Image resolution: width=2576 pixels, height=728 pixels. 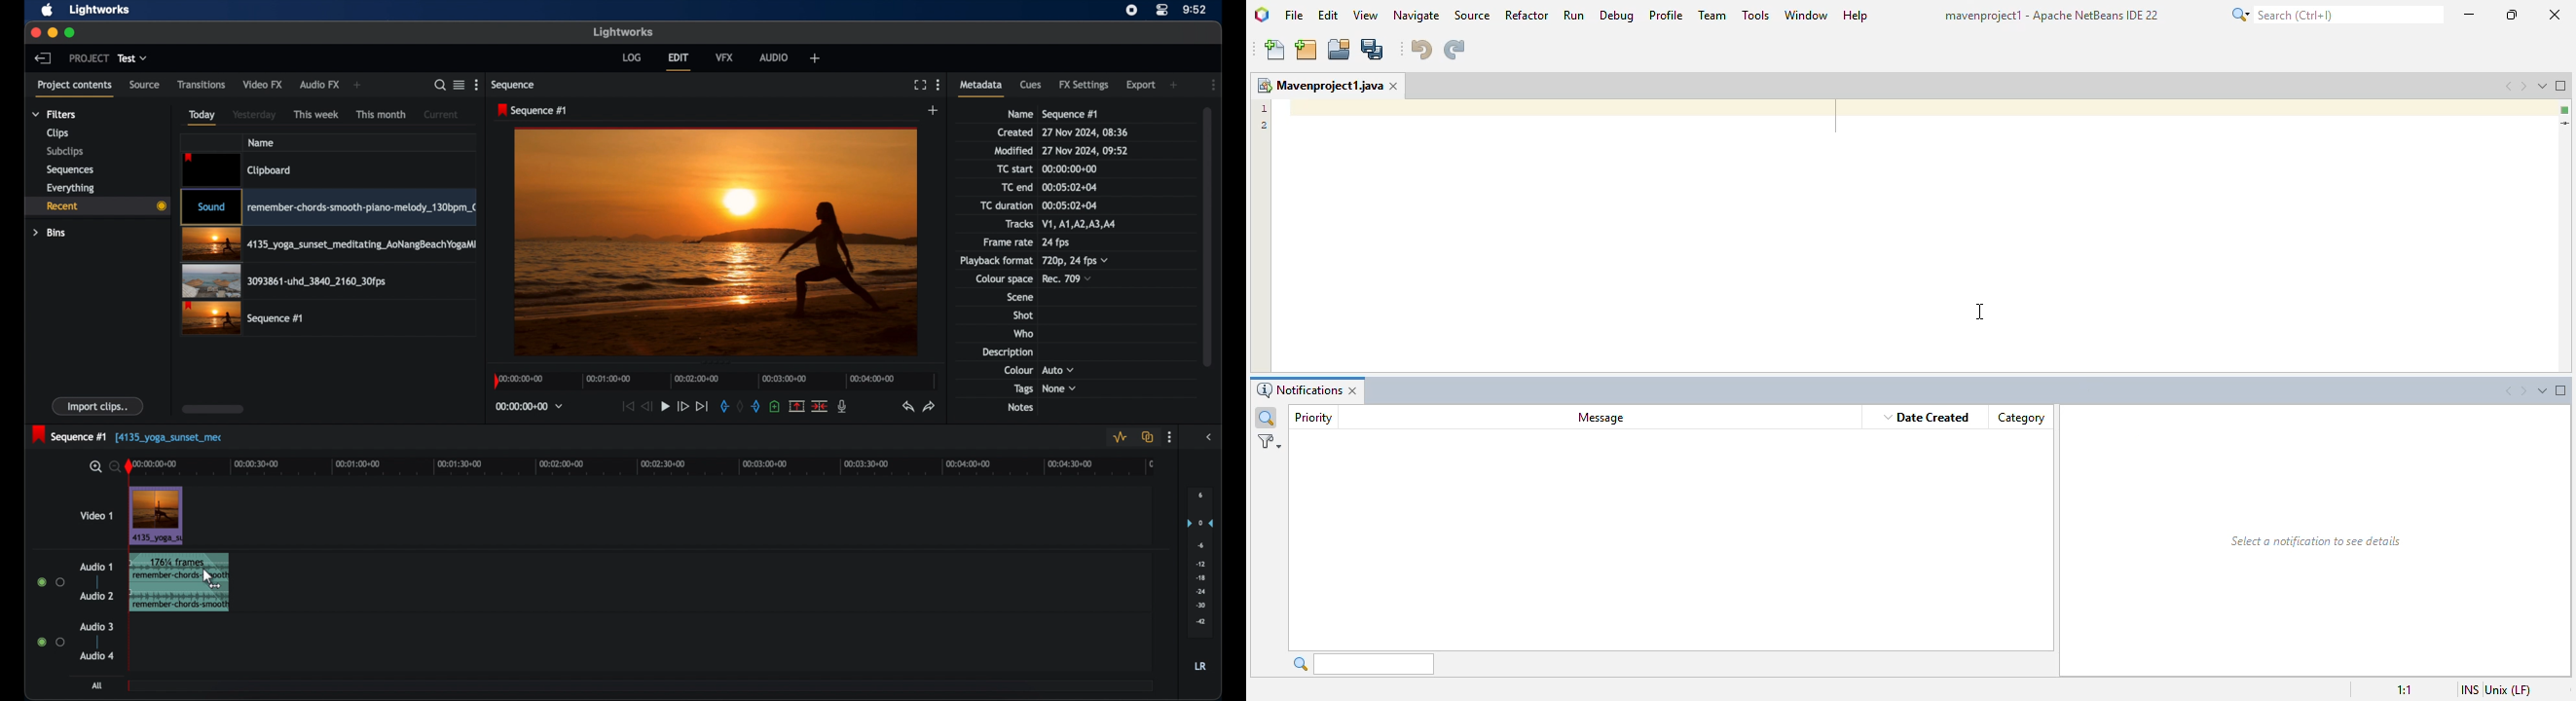 What do you see at coordinates (1072, 168) in the screenshot?
I see `tc start` at bounding box center [1072, 168].